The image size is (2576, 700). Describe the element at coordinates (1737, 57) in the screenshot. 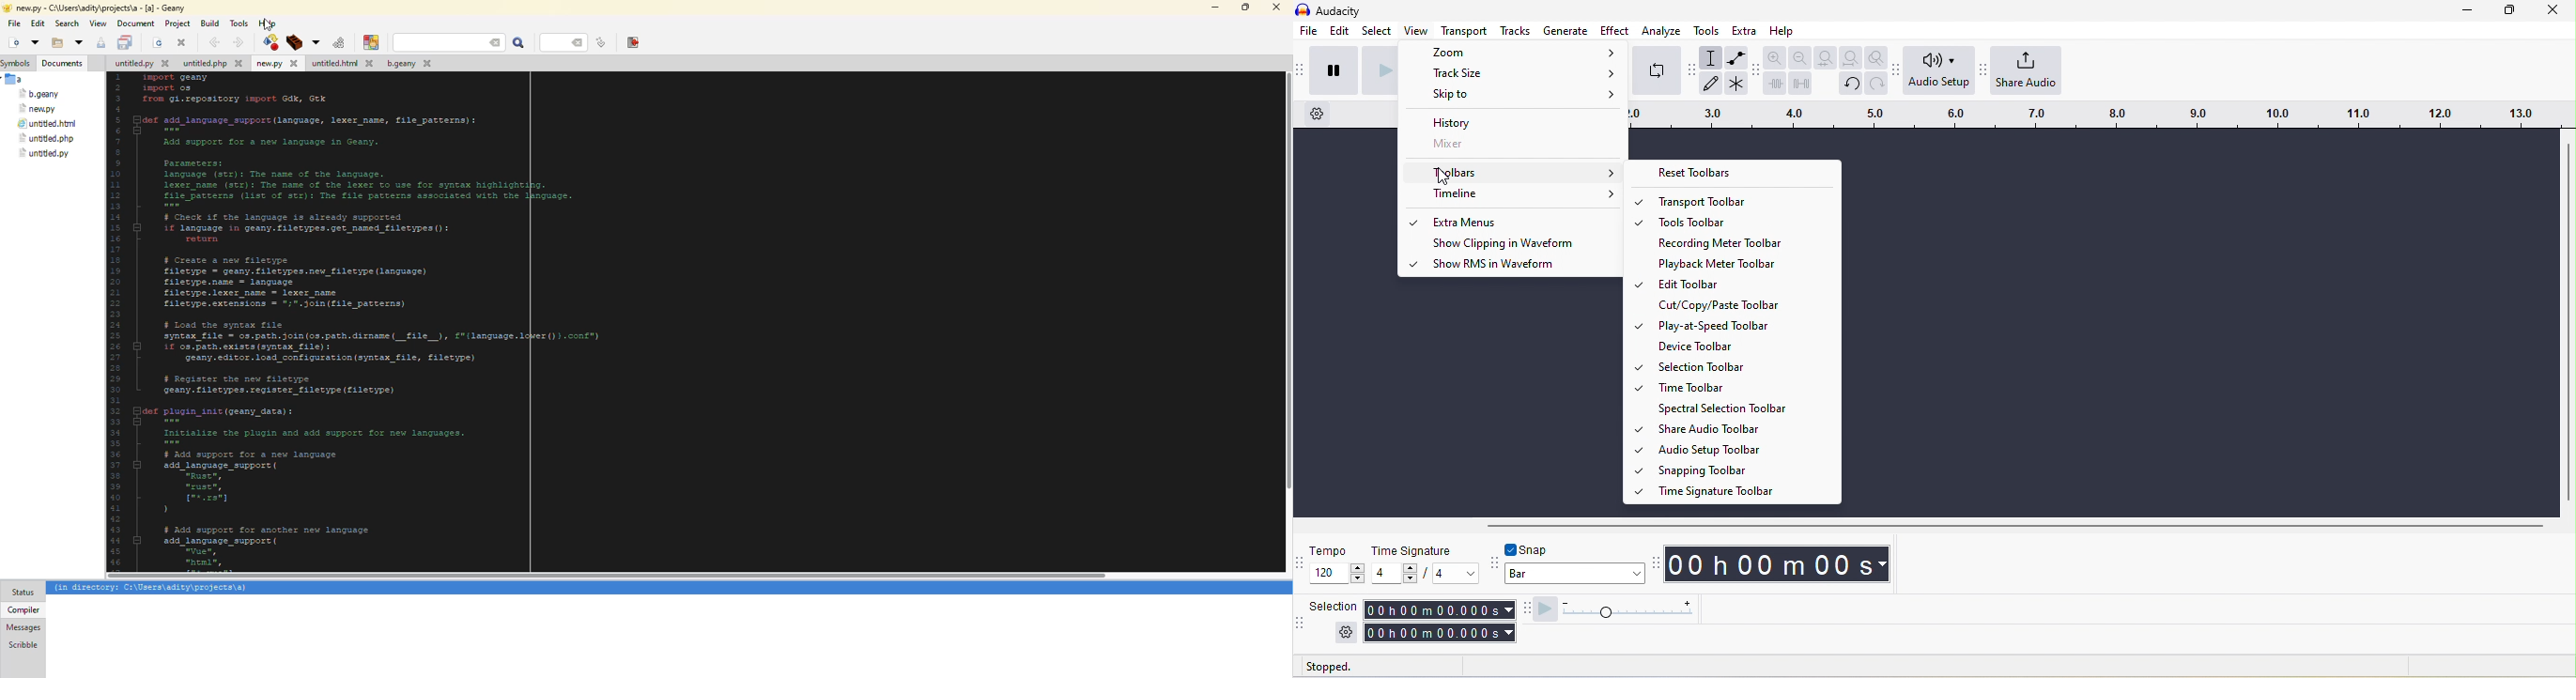

I see `envelop tool` at that location.